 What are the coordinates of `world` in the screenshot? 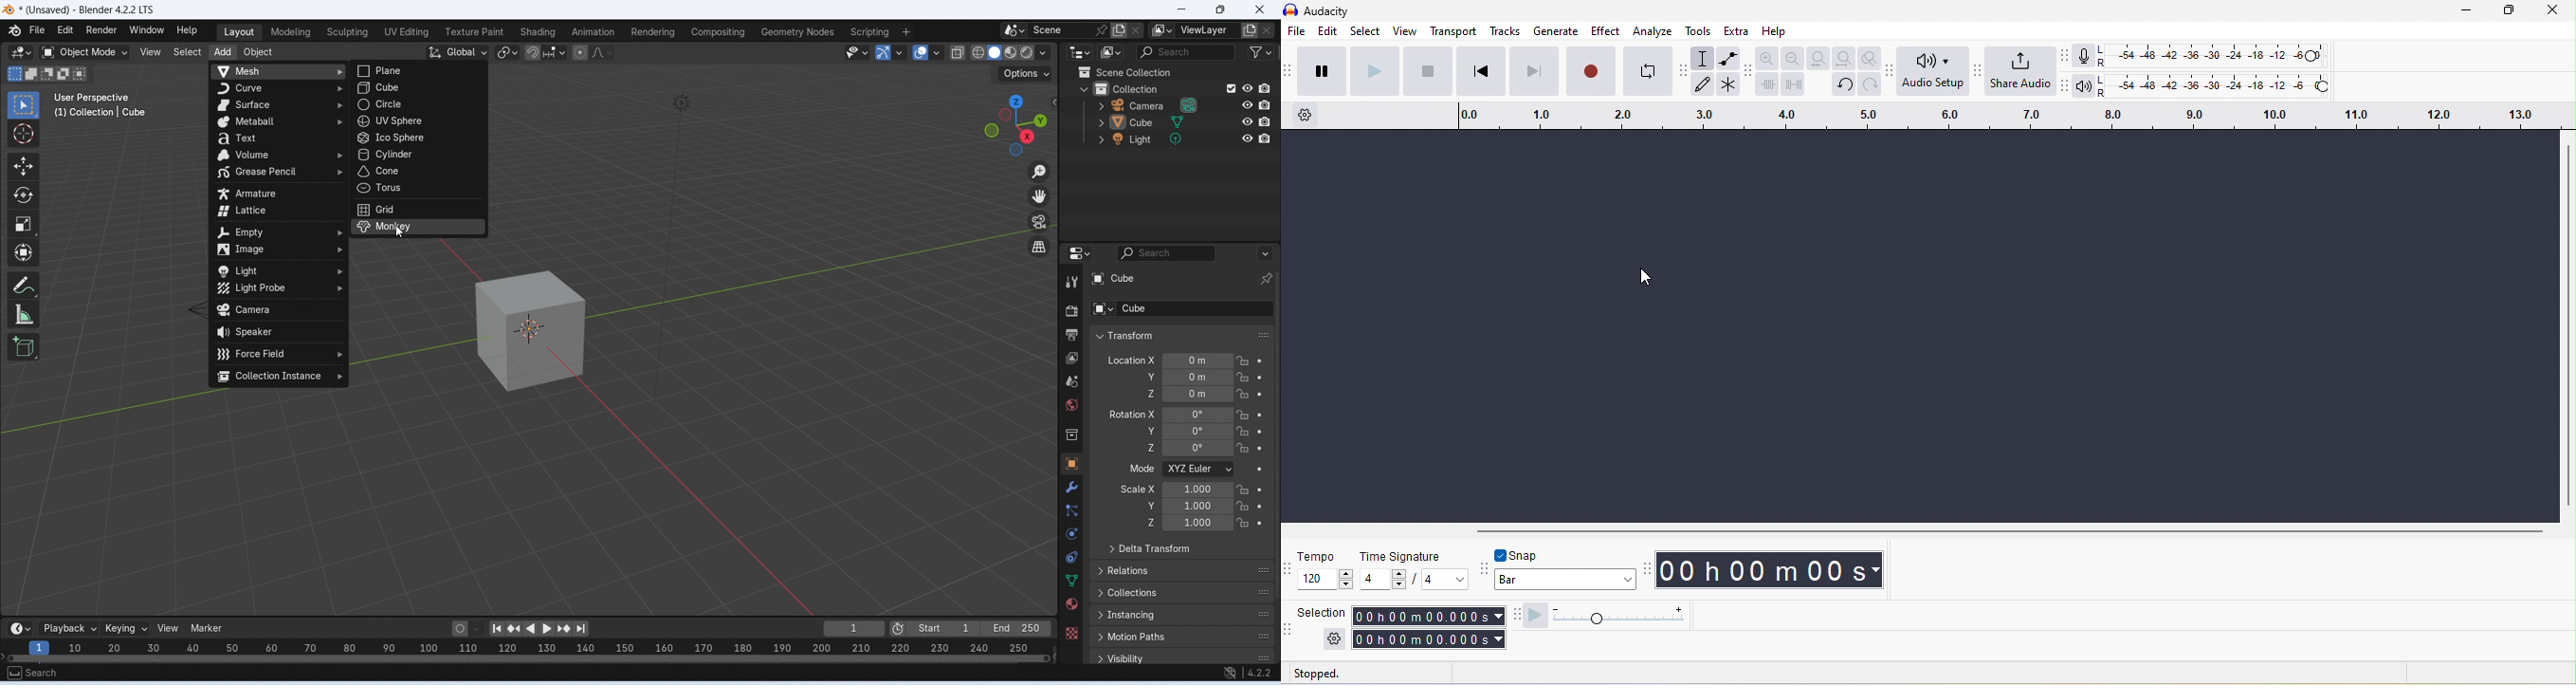 It's located at (1073, 405).